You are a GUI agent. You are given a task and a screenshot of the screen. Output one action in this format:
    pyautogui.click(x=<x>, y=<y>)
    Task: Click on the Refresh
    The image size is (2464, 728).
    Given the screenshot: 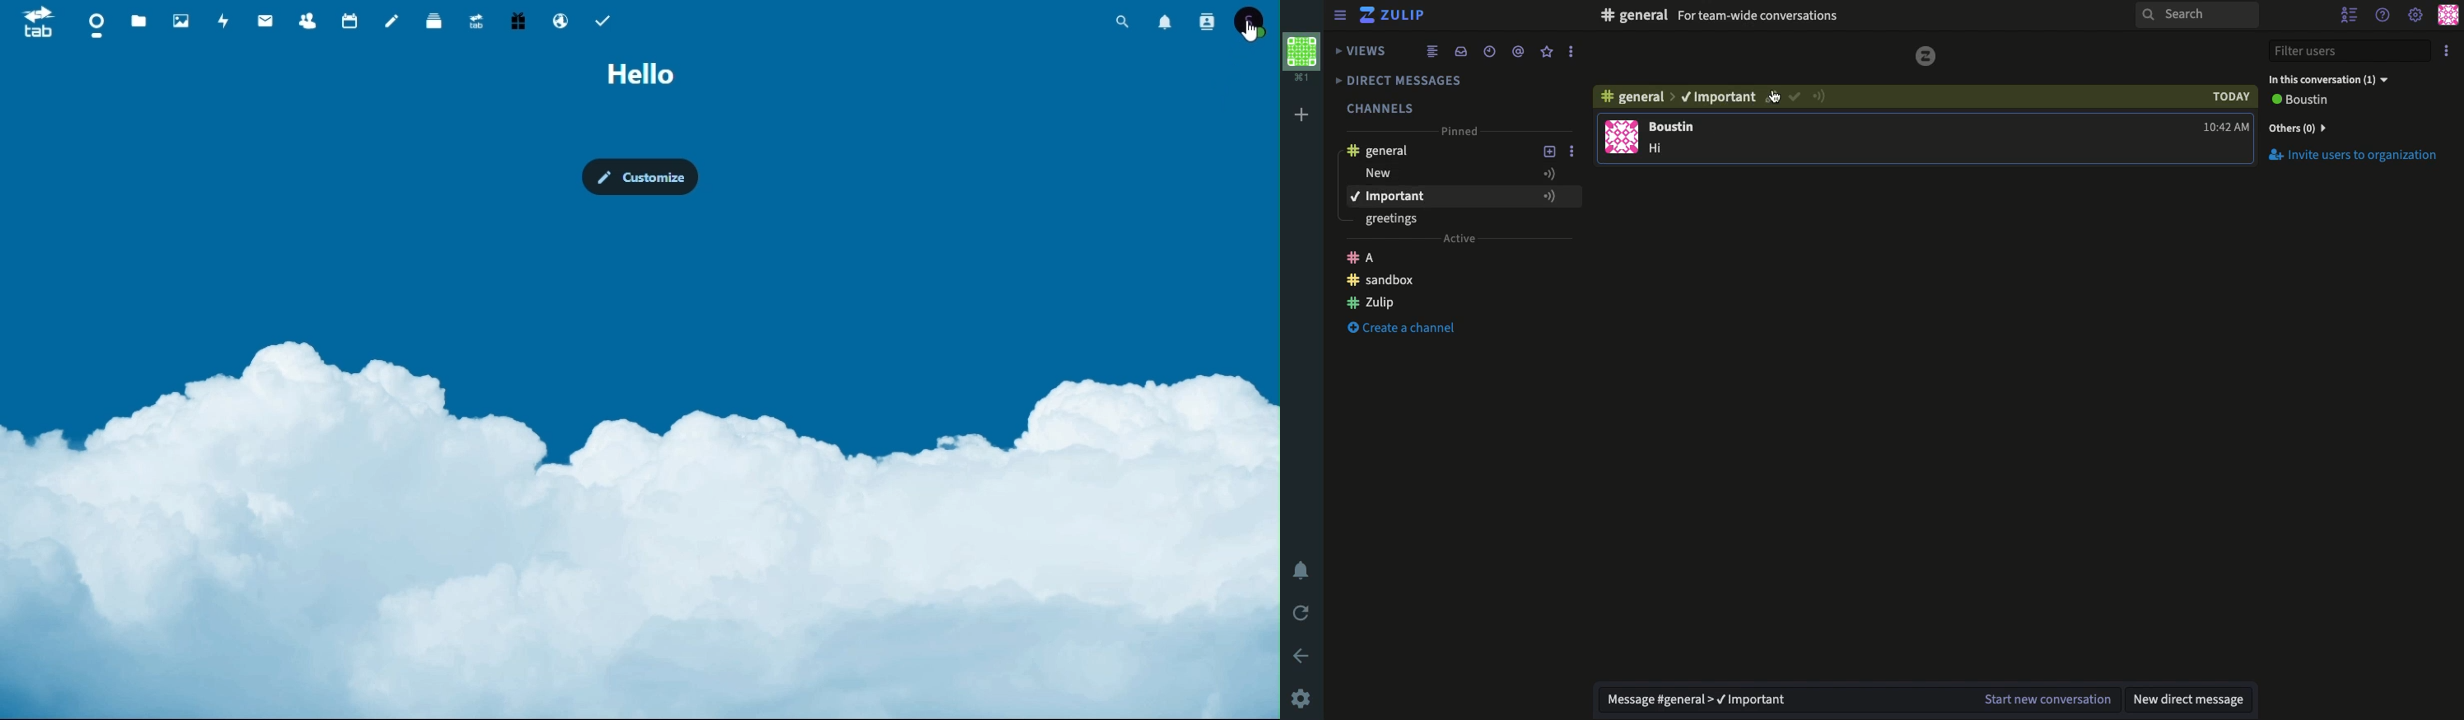 What is the action you would take?
    pyautogui.click(x=1303, y=613)
    